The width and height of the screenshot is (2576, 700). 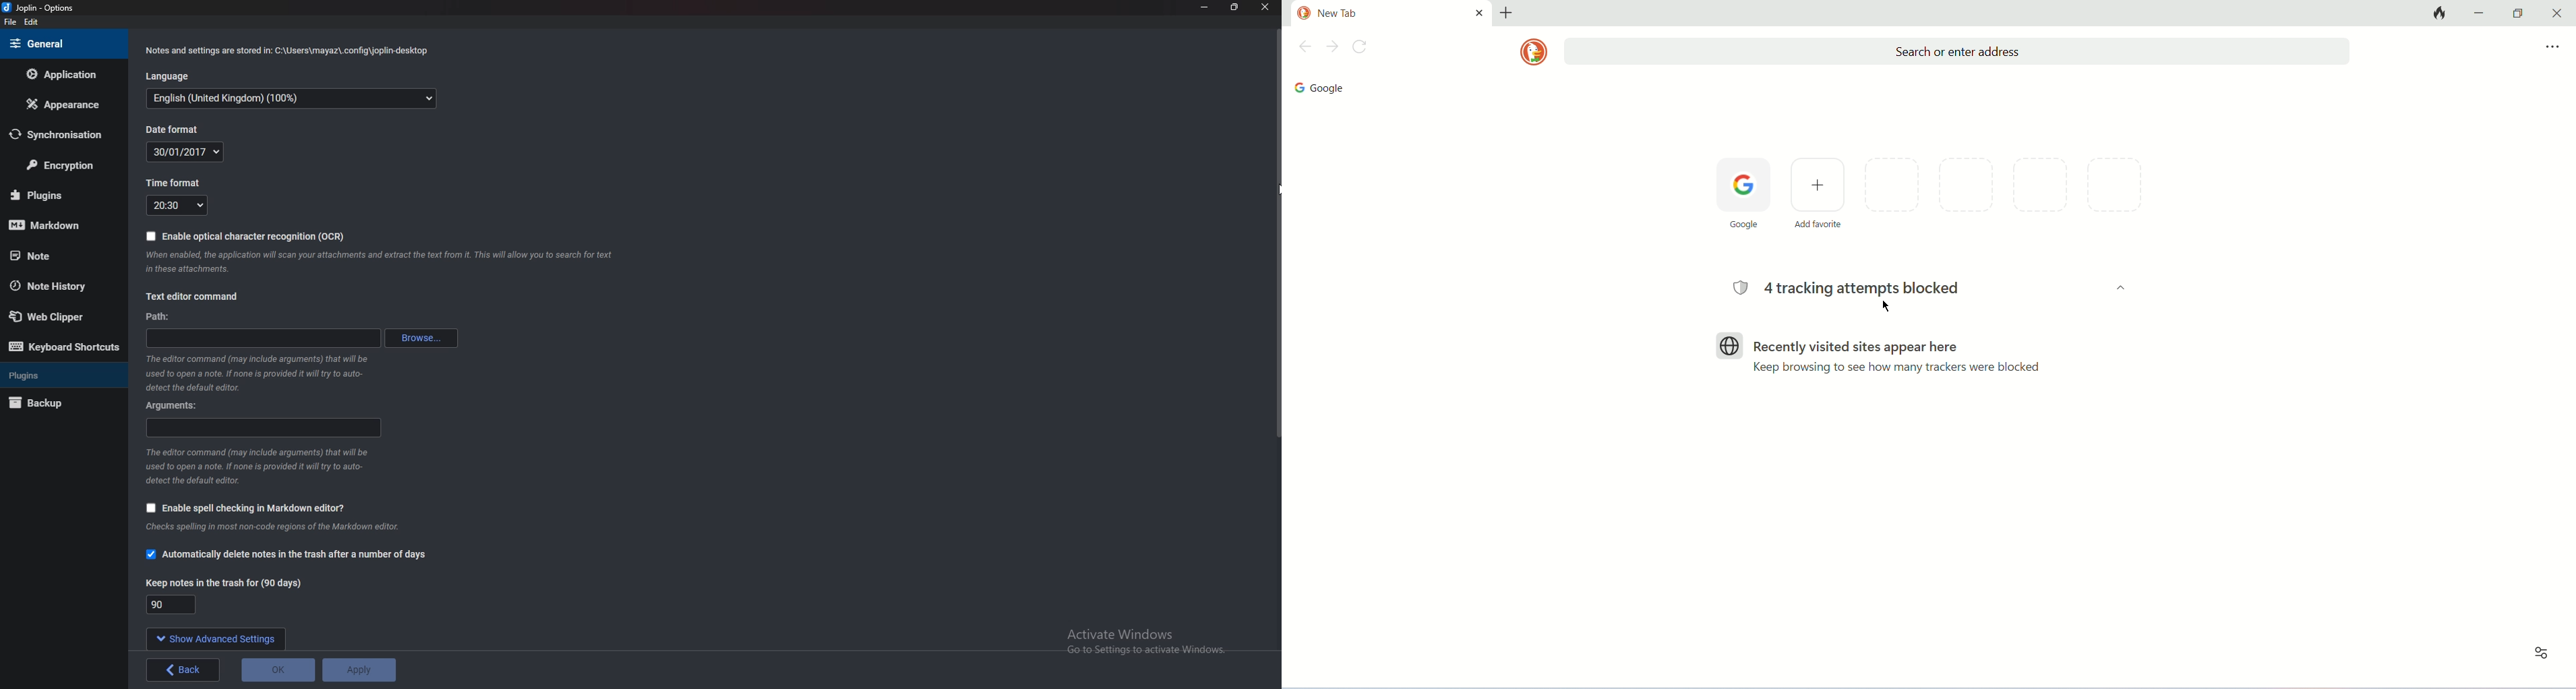 I want to click on Time format, so click(x=178, y=205).